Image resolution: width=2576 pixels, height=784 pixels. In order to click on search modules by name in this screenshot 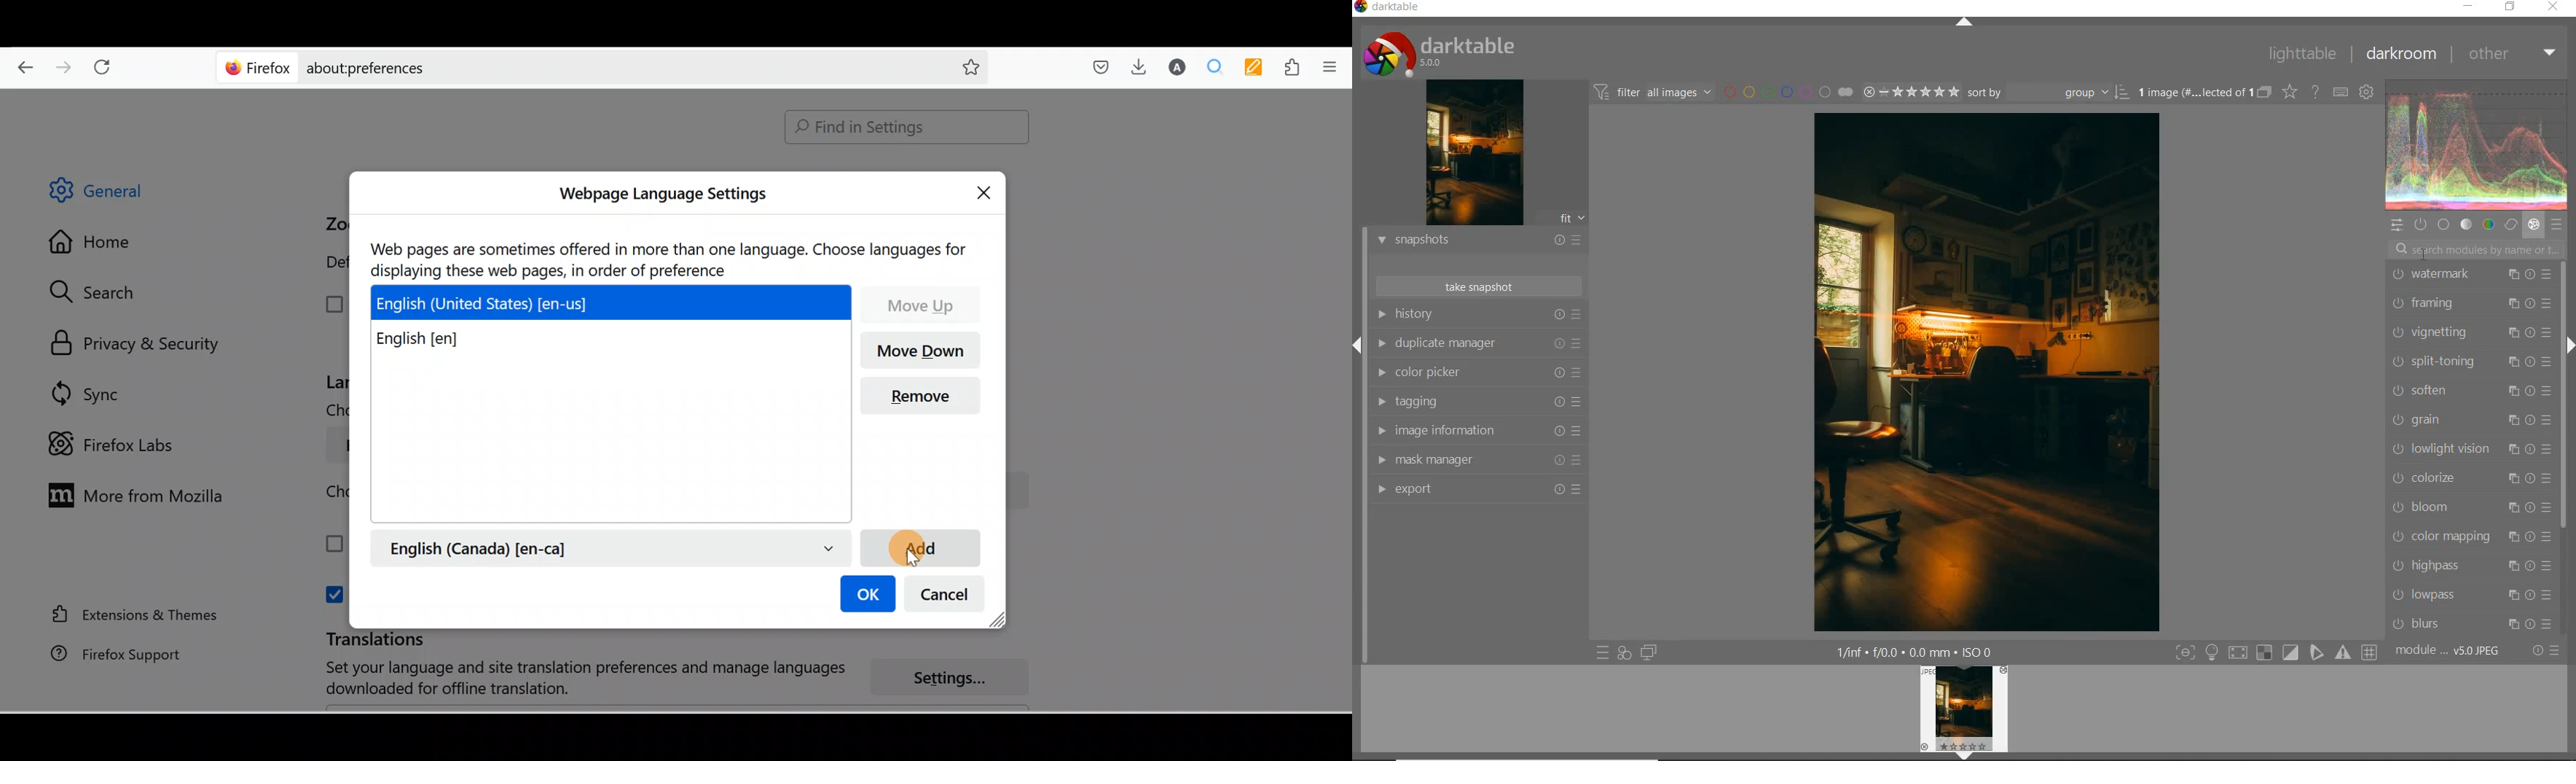, I will do `click(2476, 249)`.